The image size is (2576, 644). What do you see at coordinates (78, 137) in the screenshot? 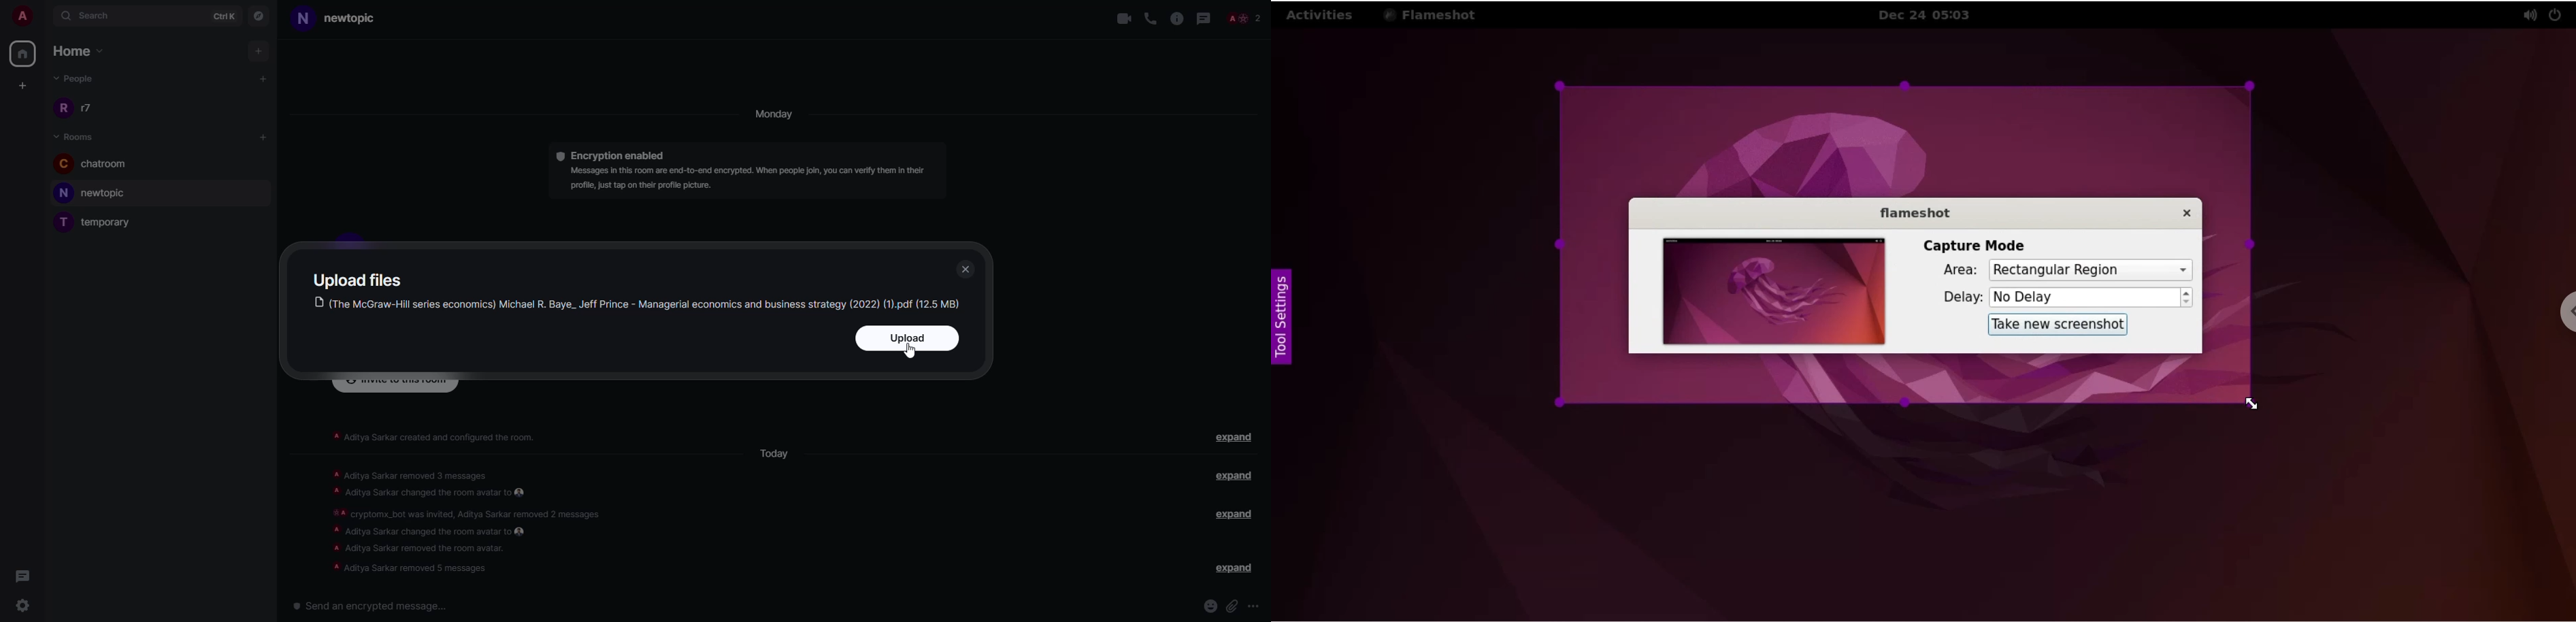
I see `room` at bounding box center [78, 137].